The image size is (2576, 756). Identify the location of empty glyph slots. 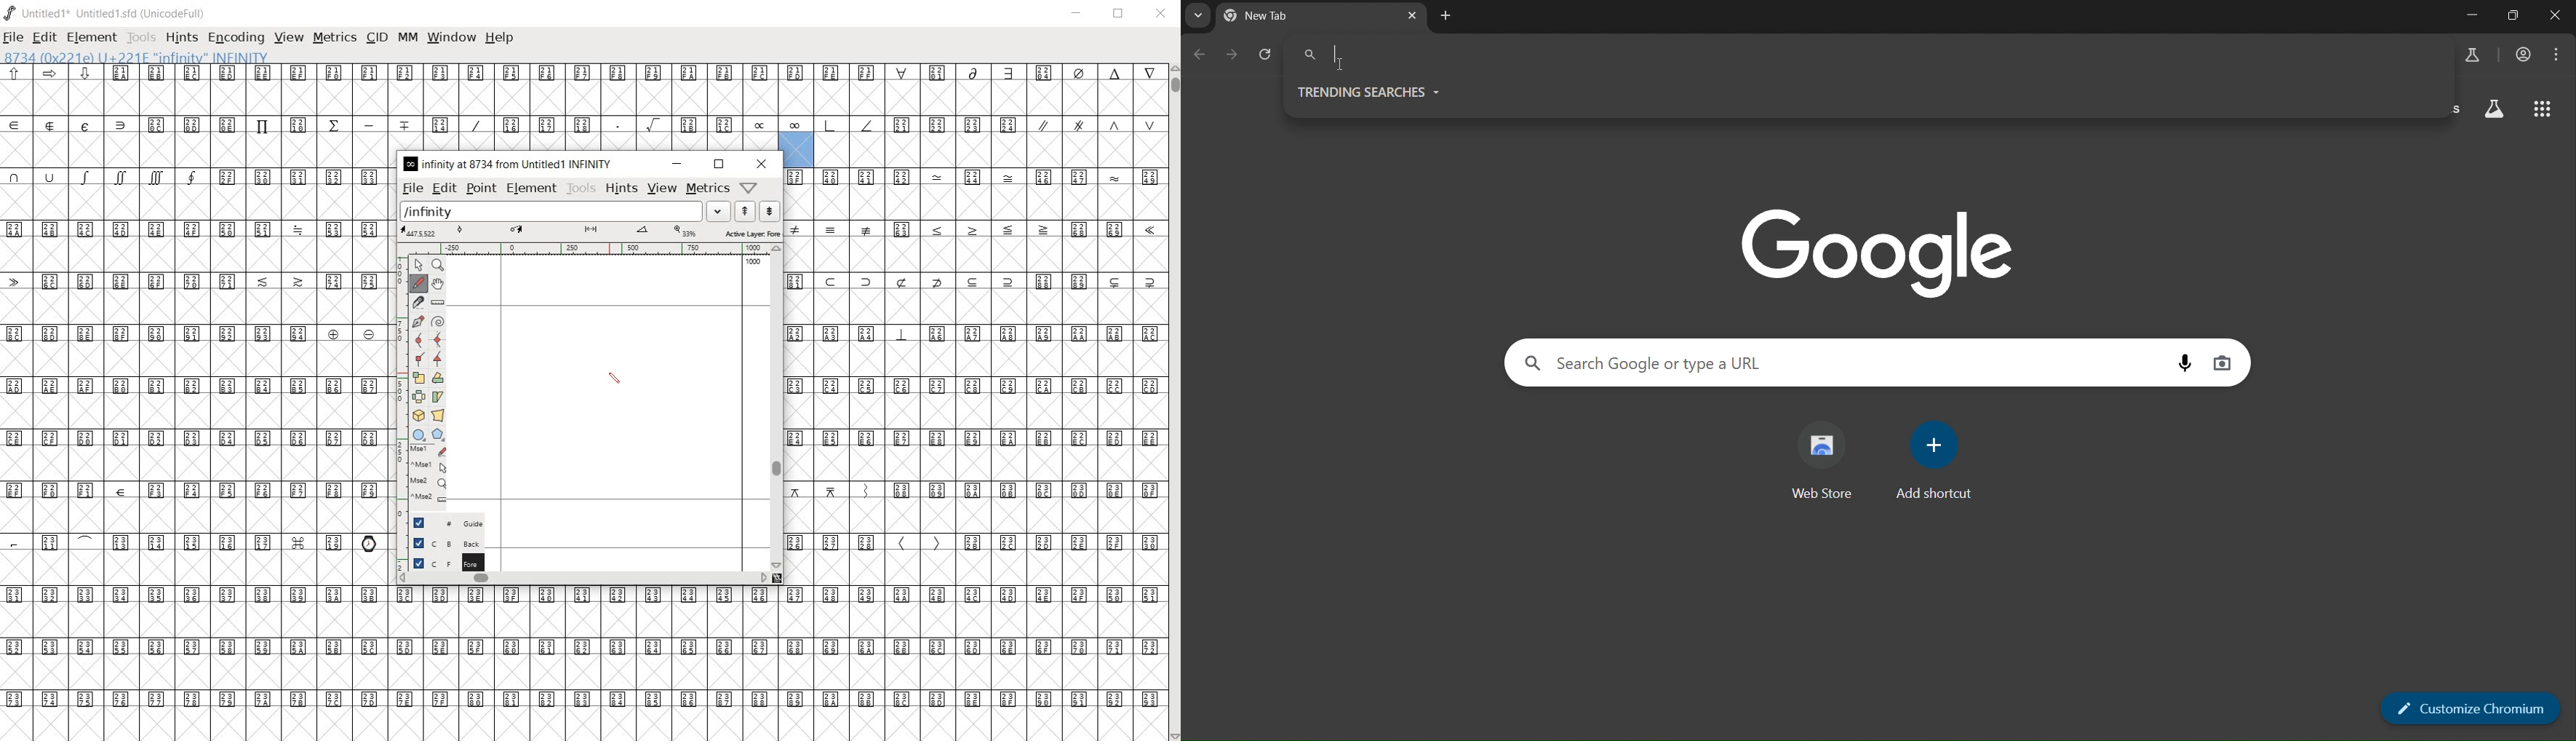
(991, 150).